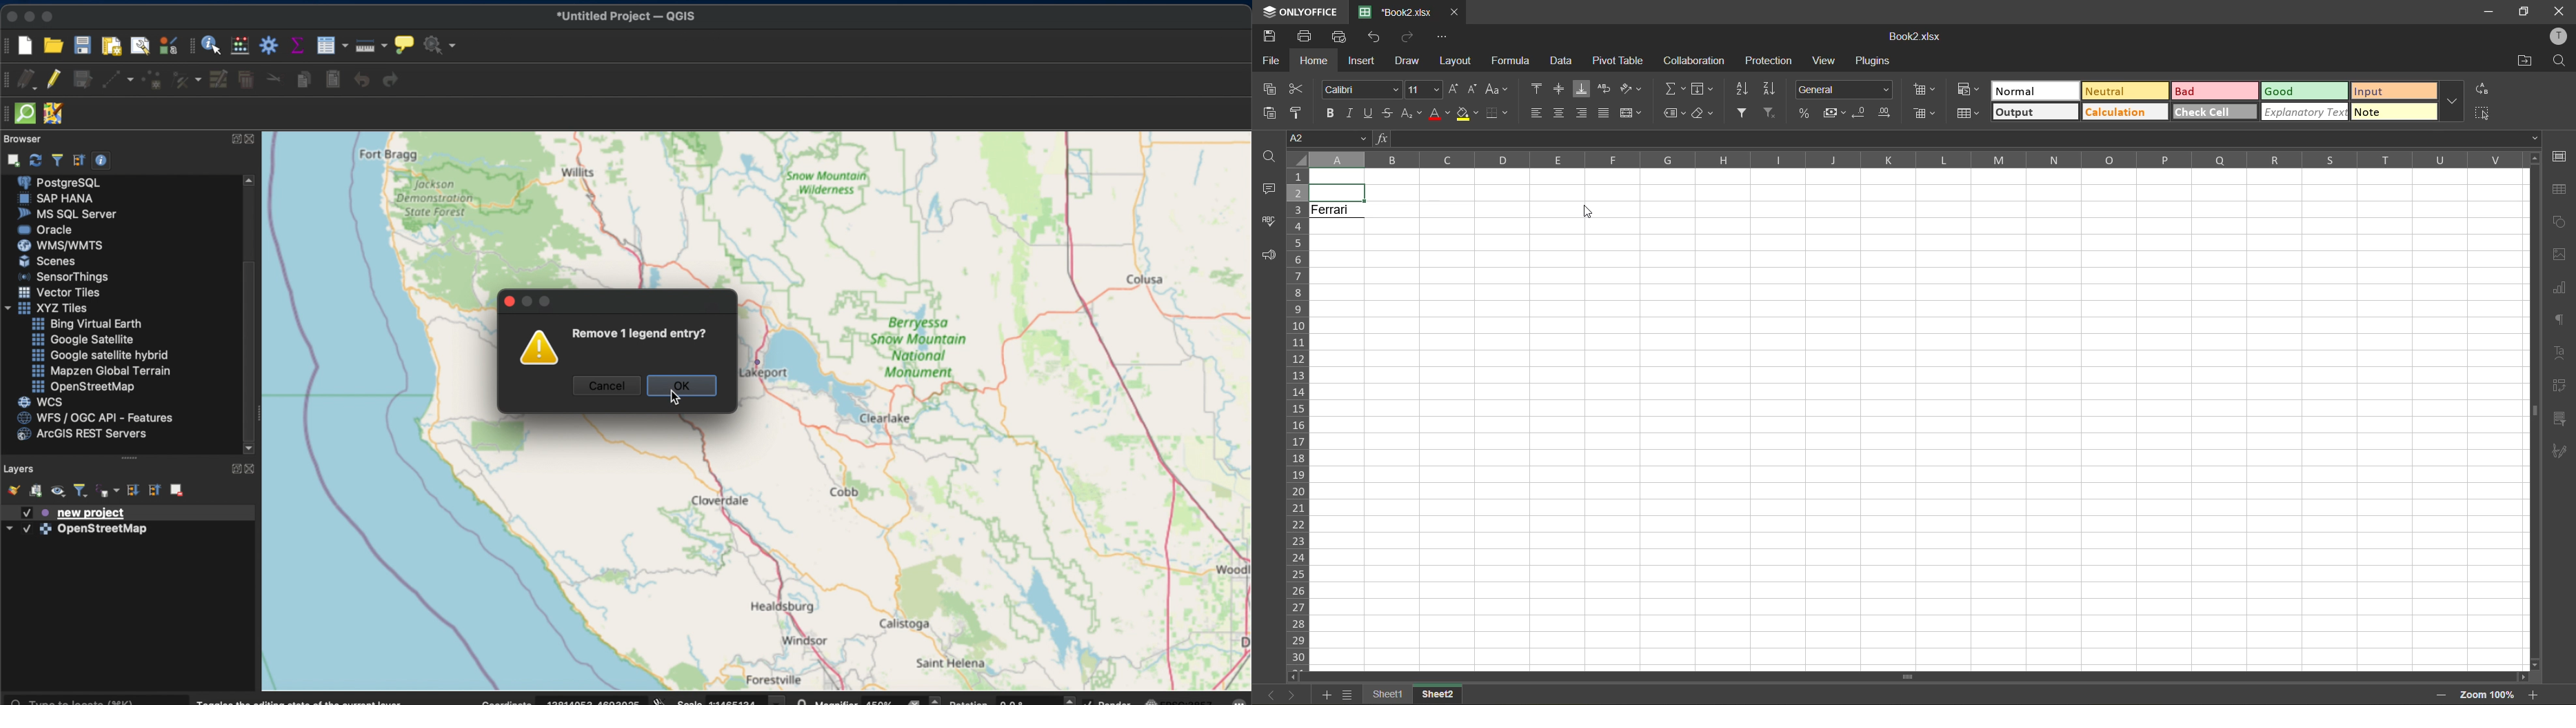 The height and width of the screenshot is (728, 2576). I want to click on Sheet 2, so click(1449, 695).